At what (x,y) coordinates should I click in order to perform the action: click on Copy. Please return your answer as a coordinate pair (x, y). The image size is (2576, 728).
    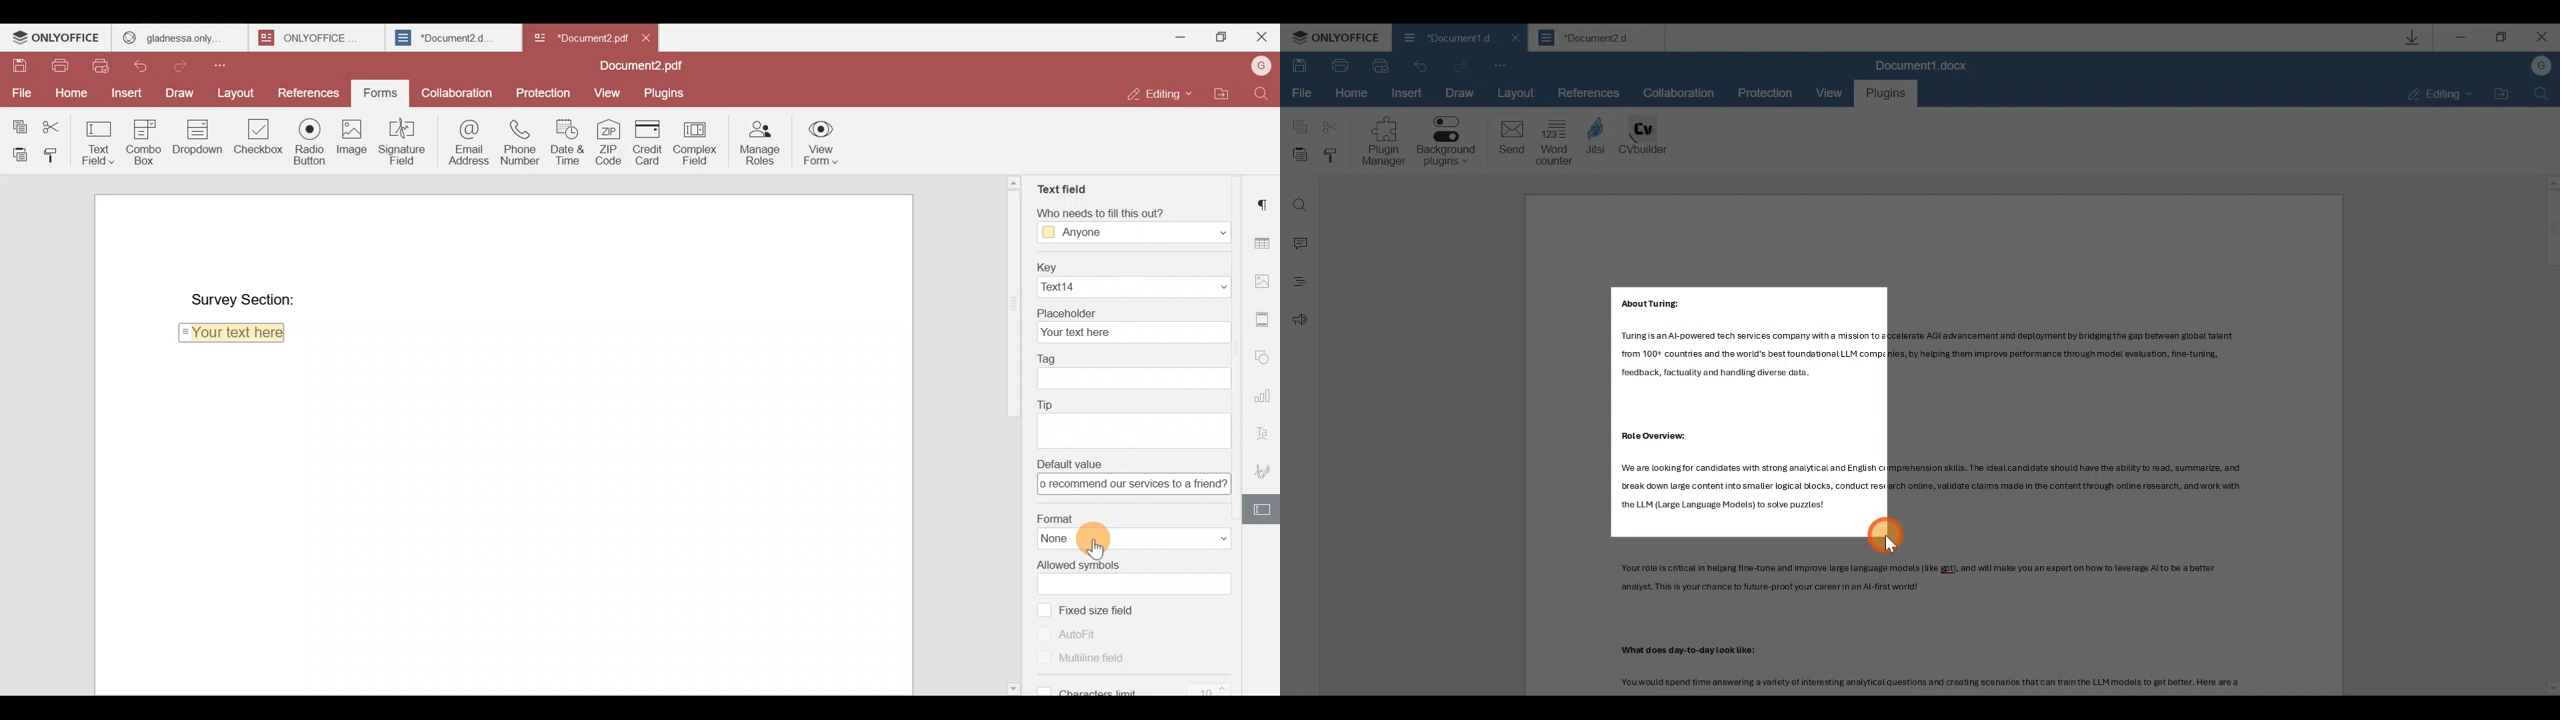
    Looking at the image, I should click on (1296, 128).